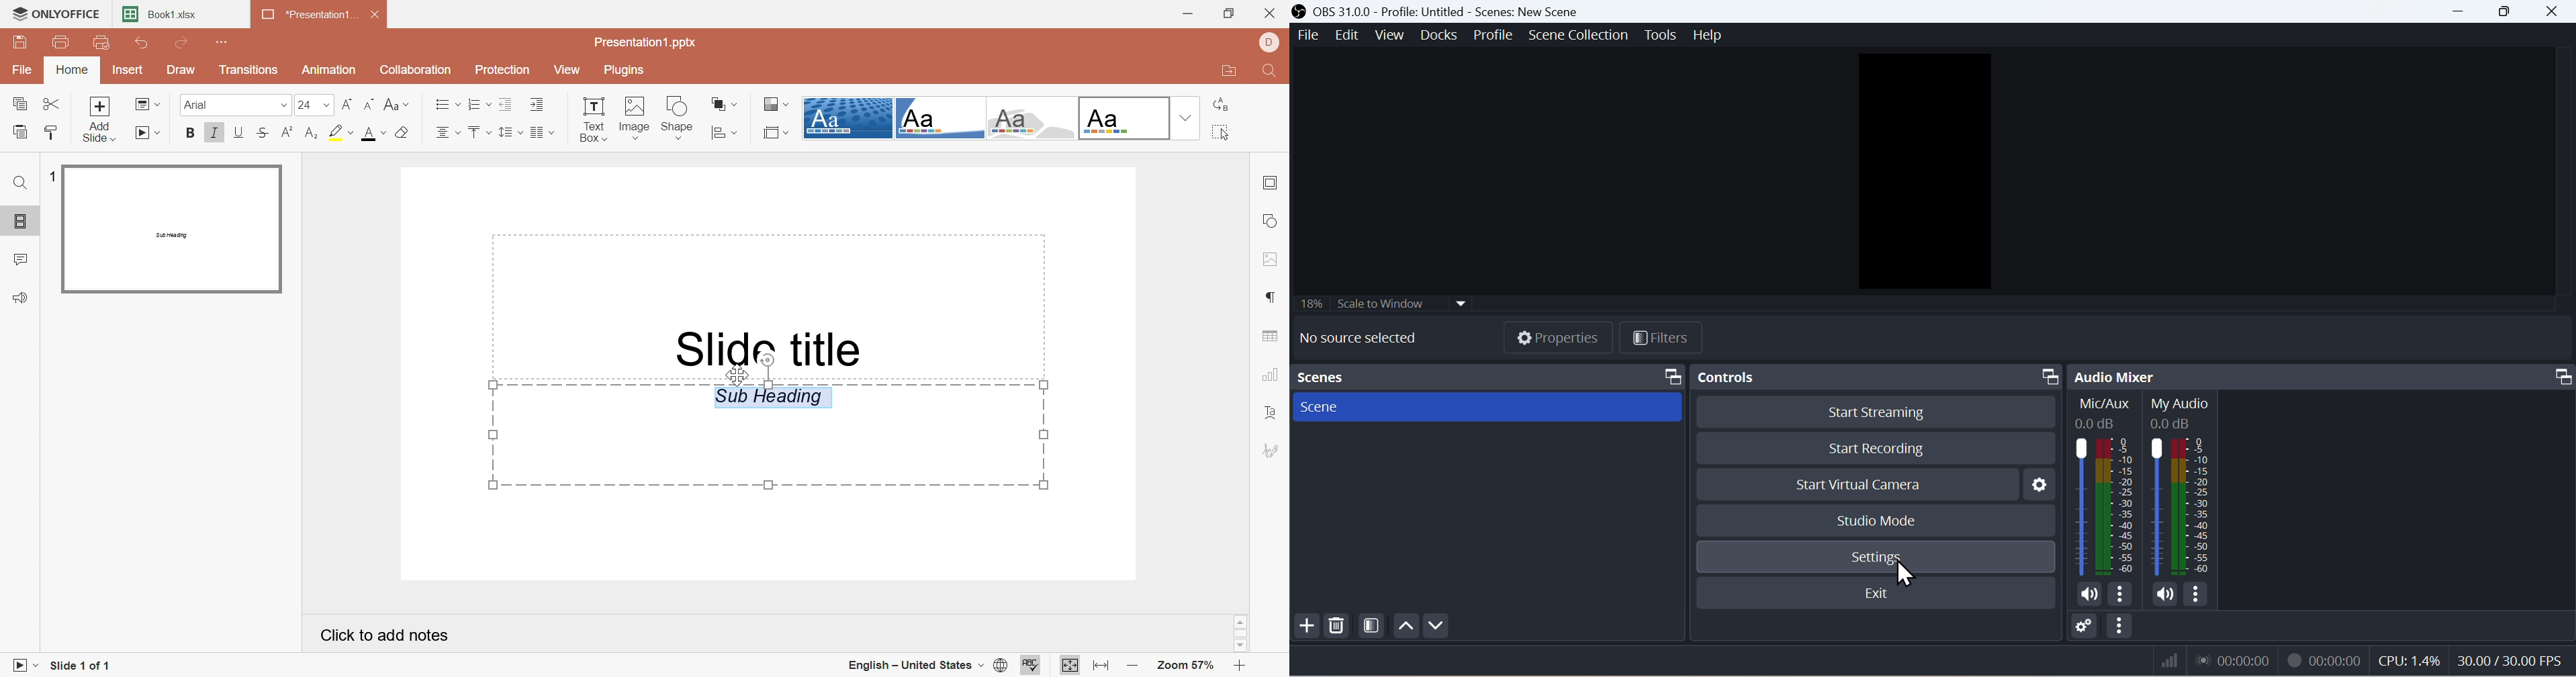 This screenshot has width=2576, height=700. Describe the element at coordinates (511, 130) in the screenshot. I see `Line spacing` at that location.